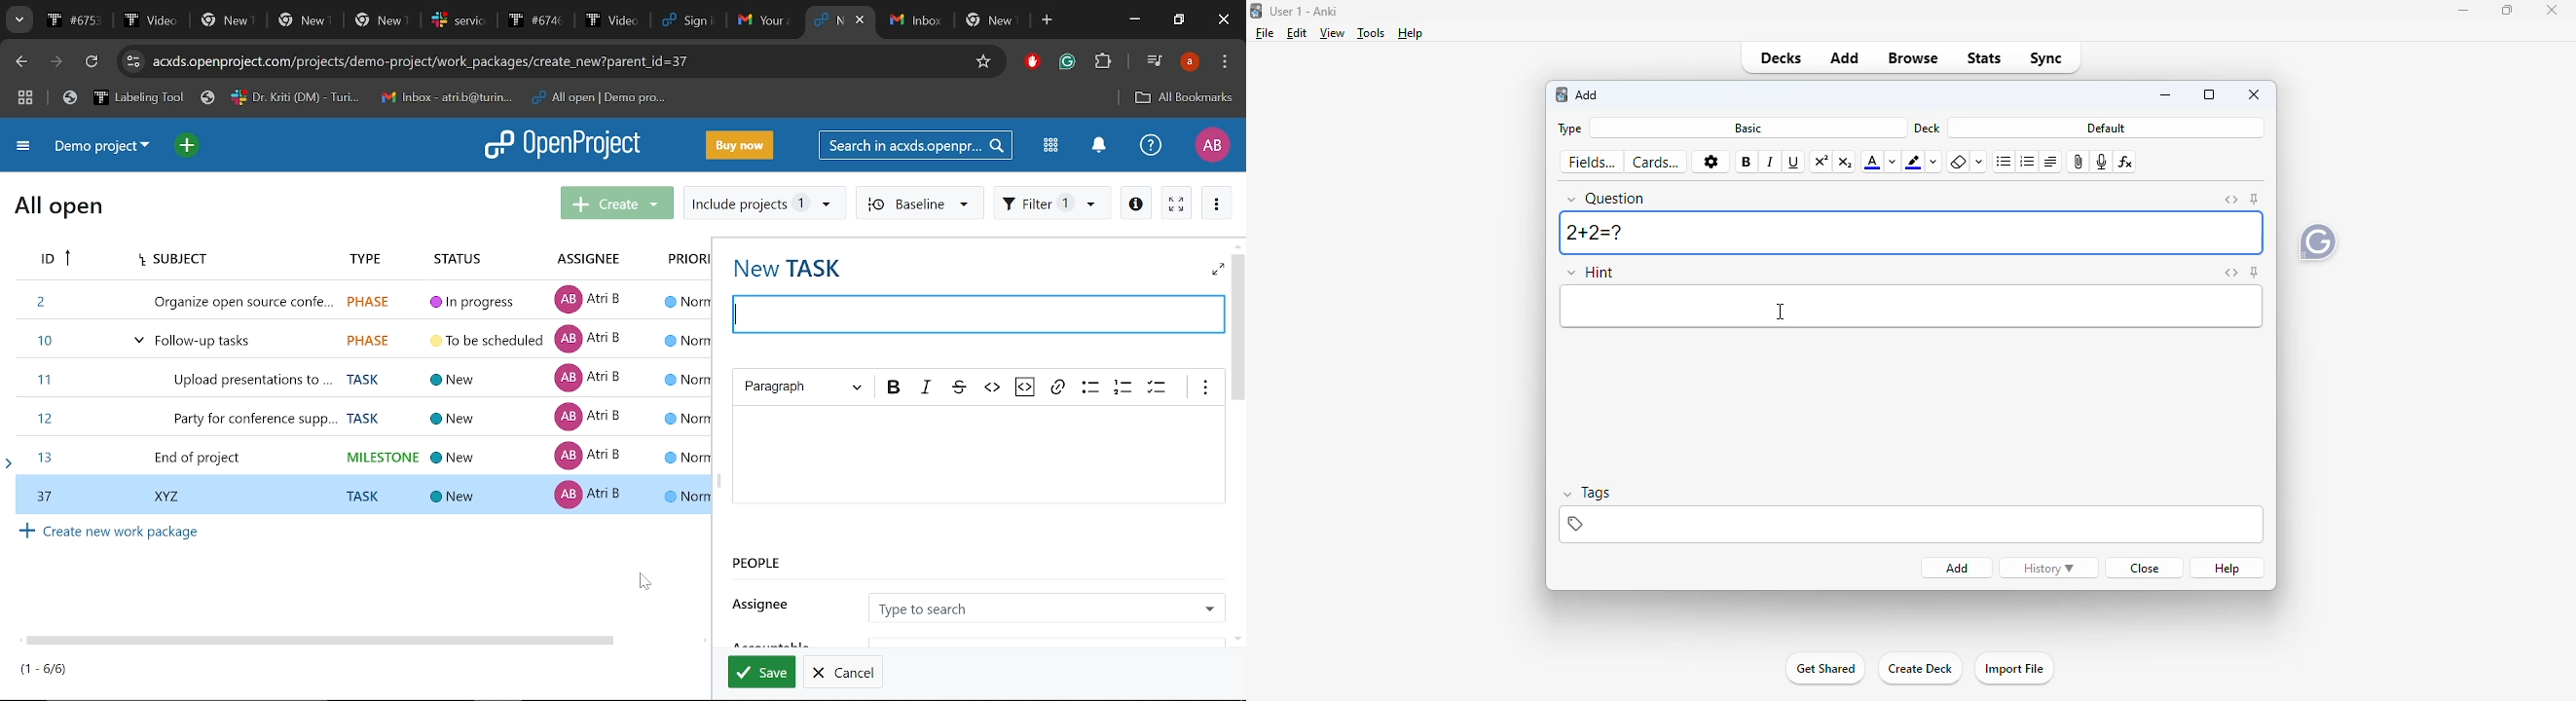 The image size is (2576, 728). Describe the element at coordinates (1586, 94) in the screenshot. I see `add` at that location.